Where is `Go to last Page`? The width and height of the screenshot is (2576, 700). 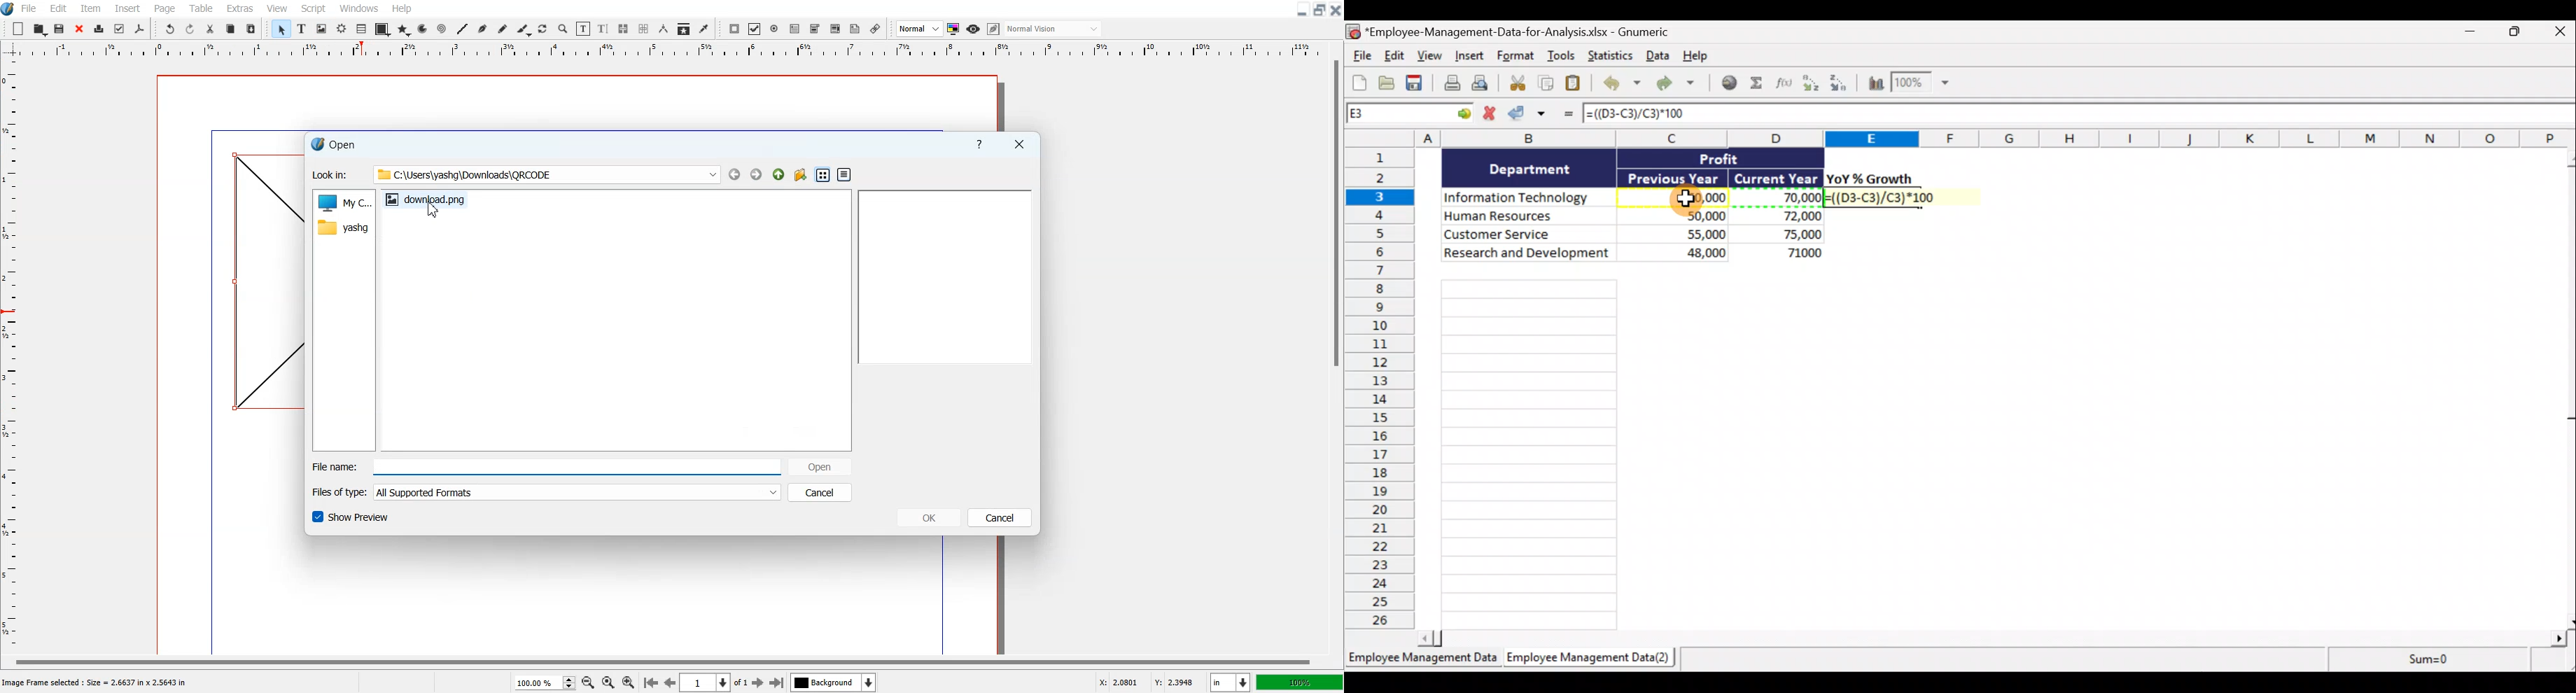 Go to last Page is located at coordinates (777, 682).